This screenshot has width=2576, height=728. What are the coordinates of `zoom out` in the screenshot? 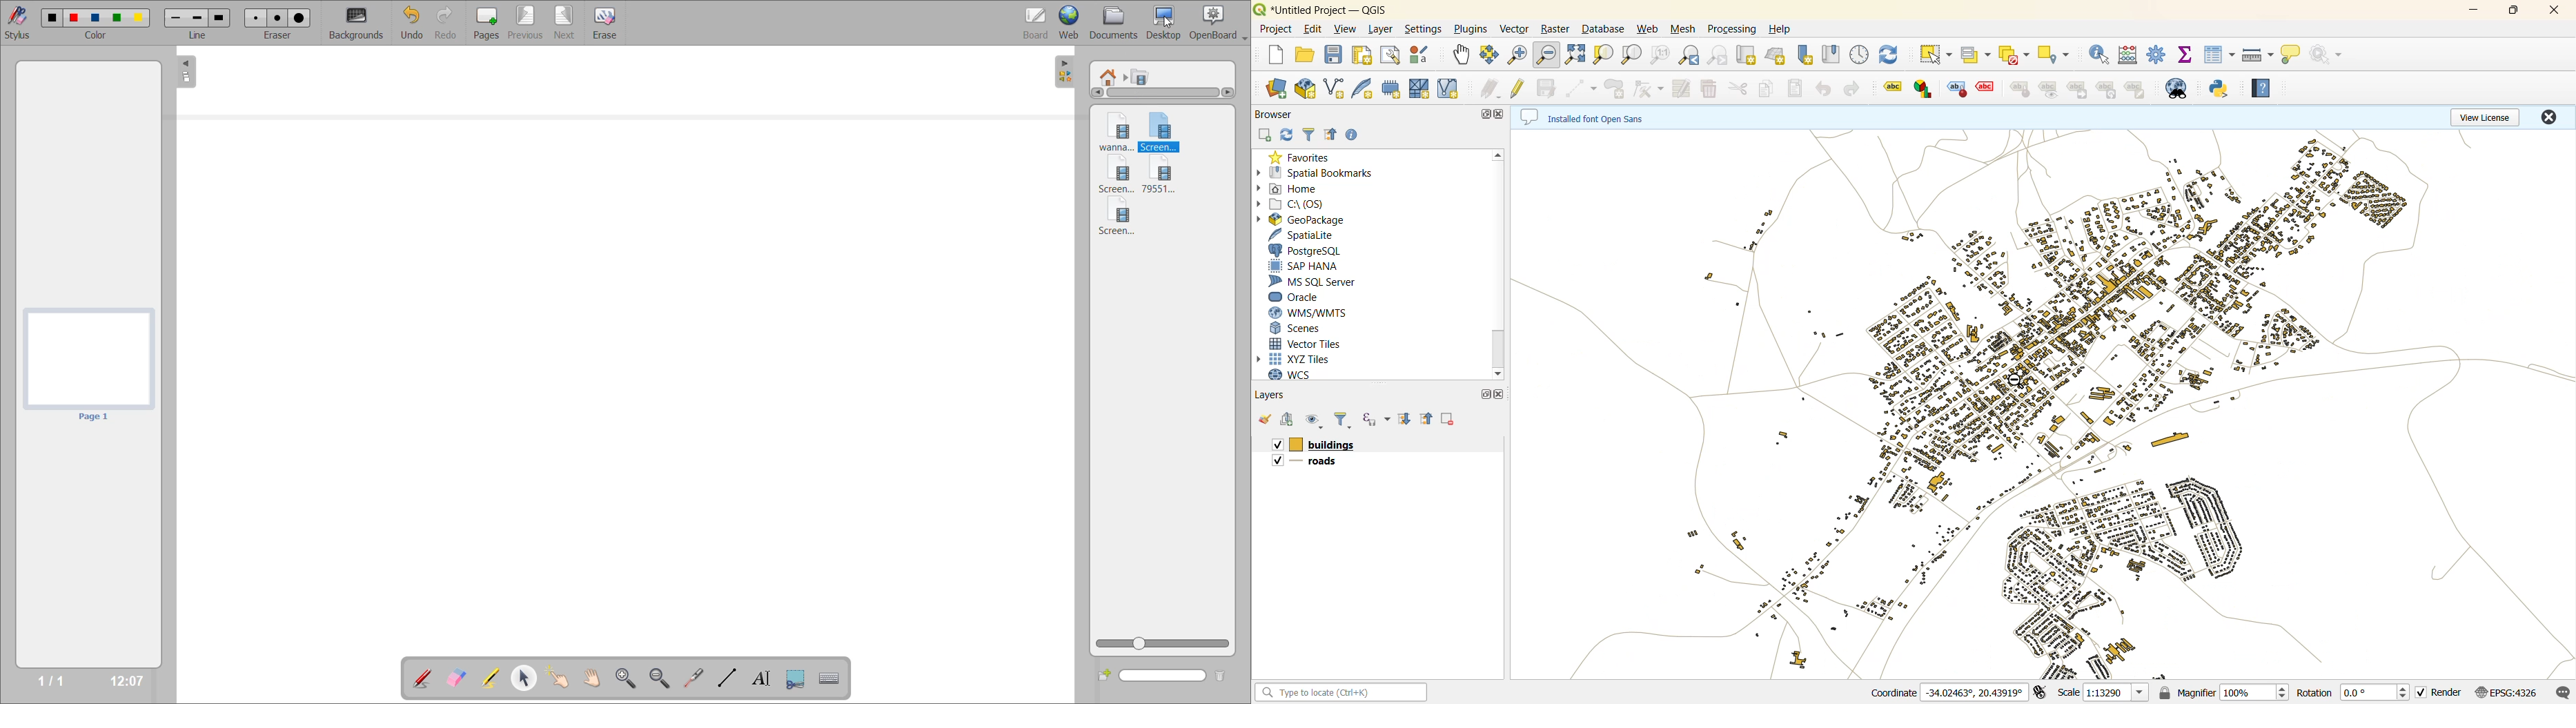 It's located at (1548, 55).